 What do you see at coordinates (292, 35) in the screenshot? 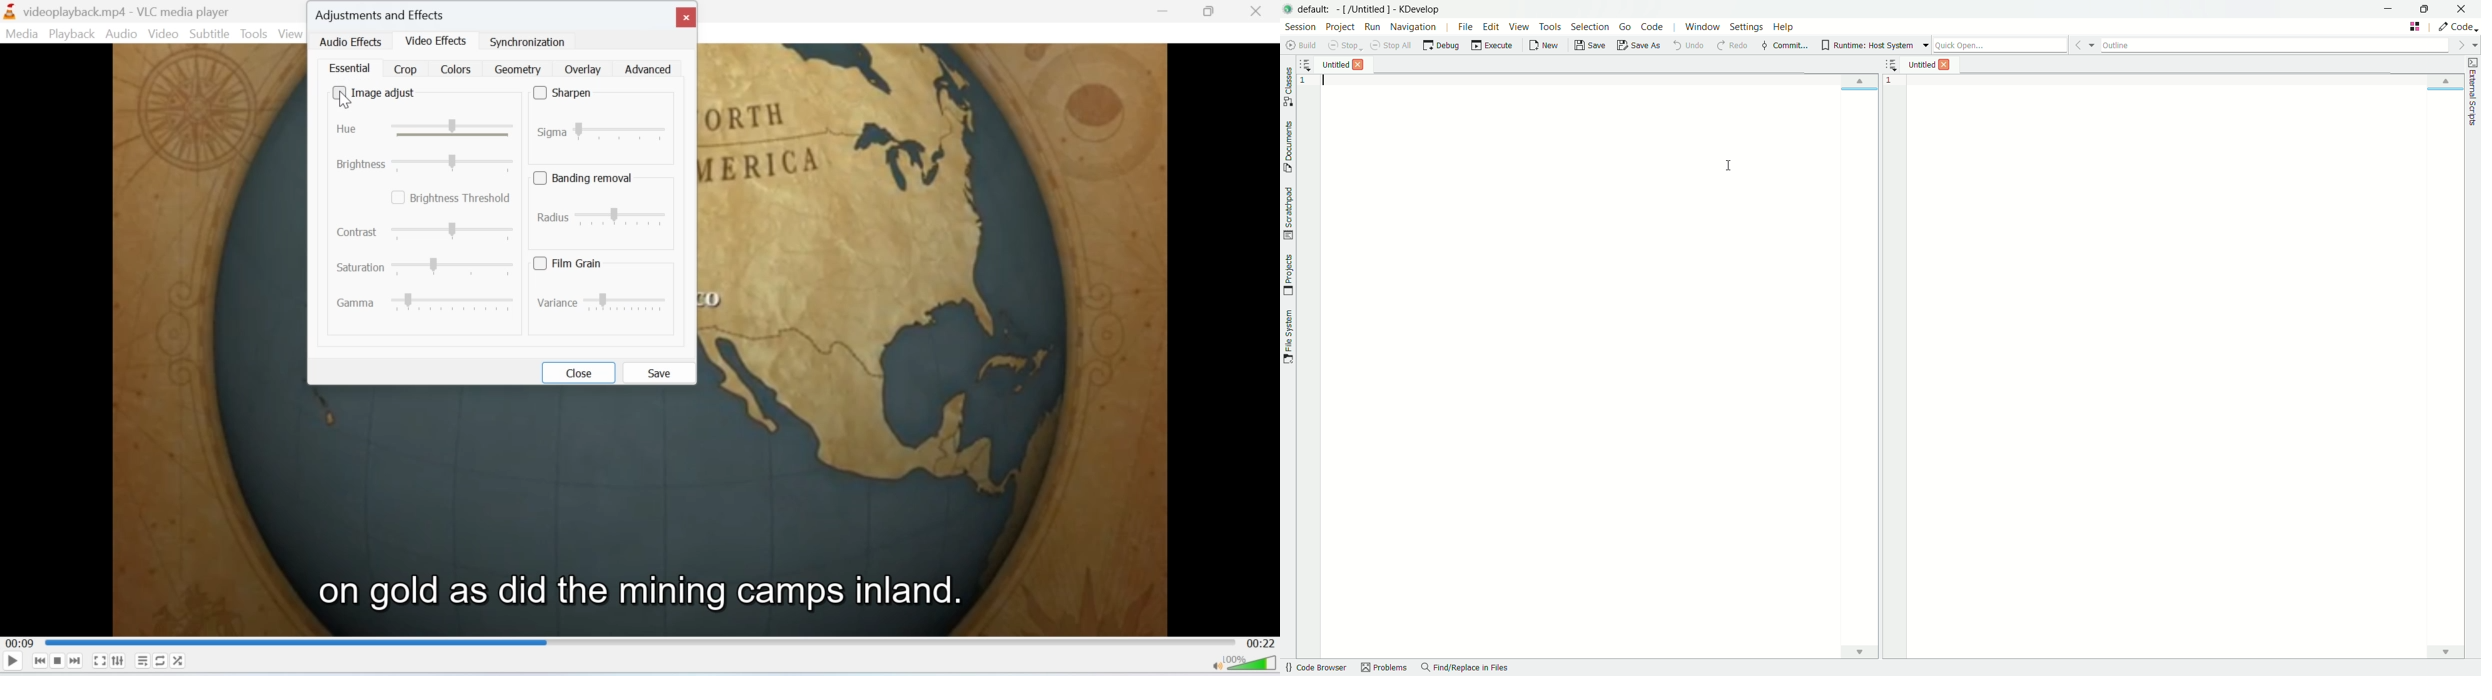
I see `View` at bounding box center [292, 35].